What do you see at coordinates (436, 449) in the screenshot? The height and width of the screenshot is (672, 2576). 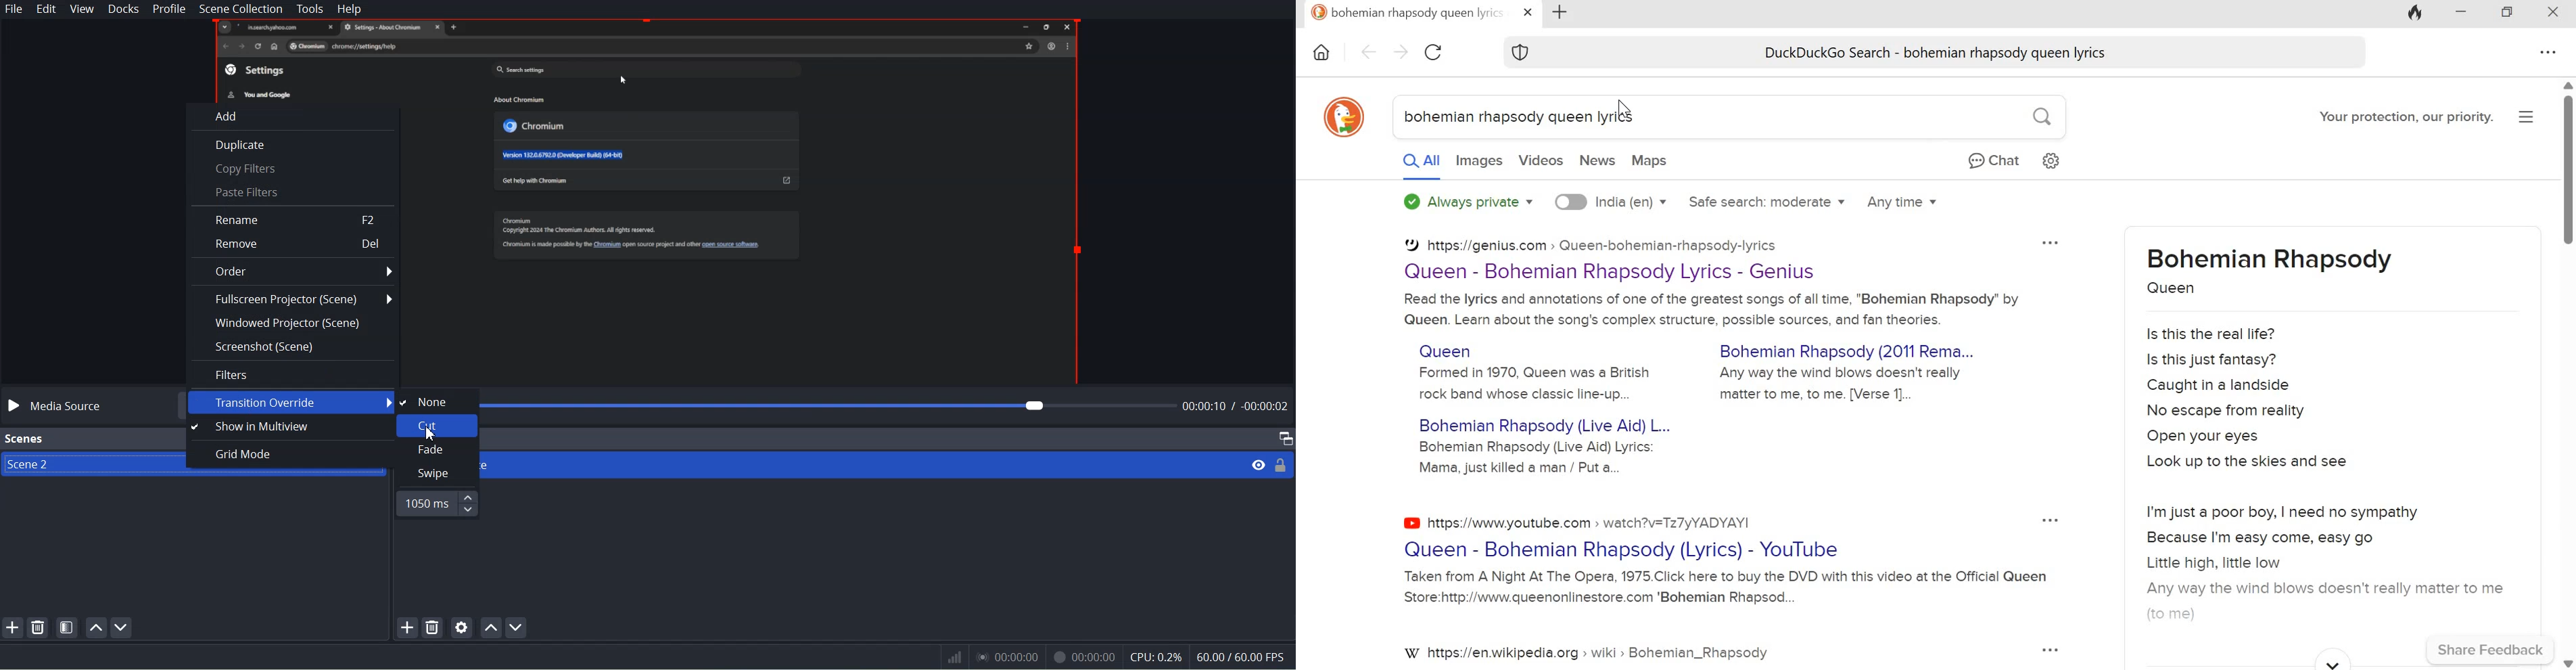 I see `Fade` at bounding box center [436, 449].